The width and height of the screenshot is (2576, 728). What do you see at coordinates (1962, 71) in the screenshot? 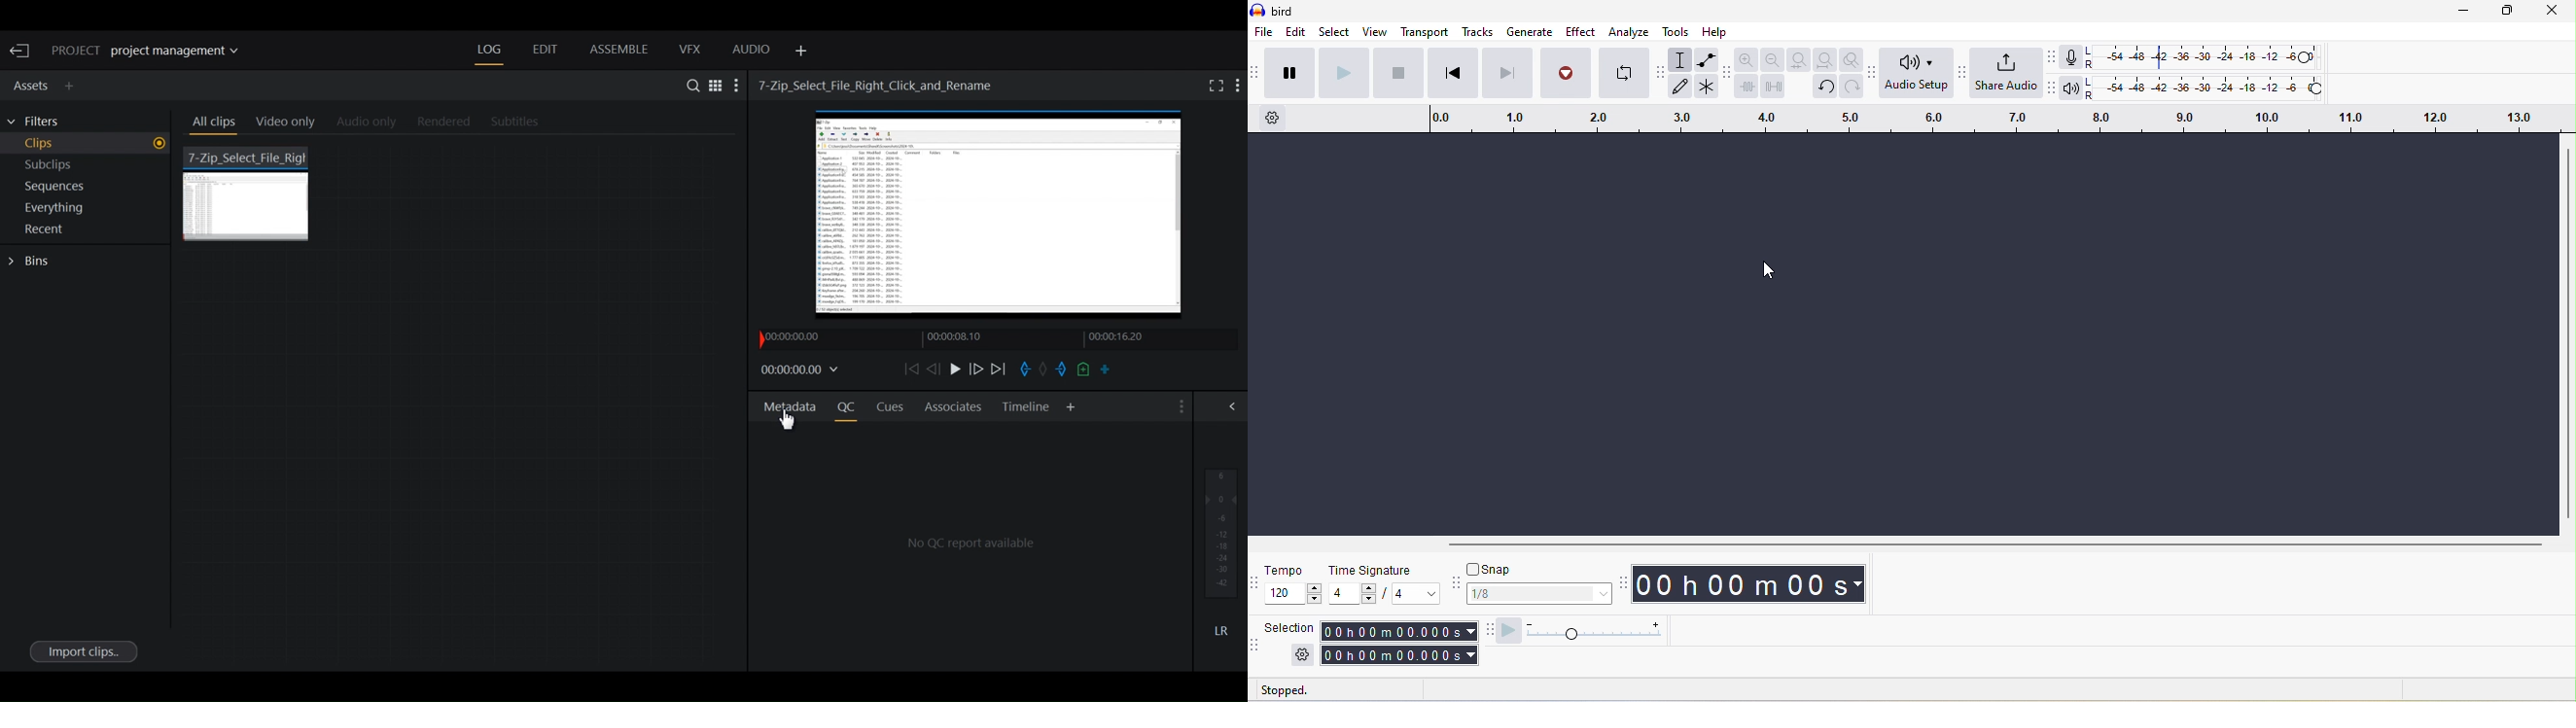
I see `audacity share audio toolbar` at bounding box center [1962, 71].